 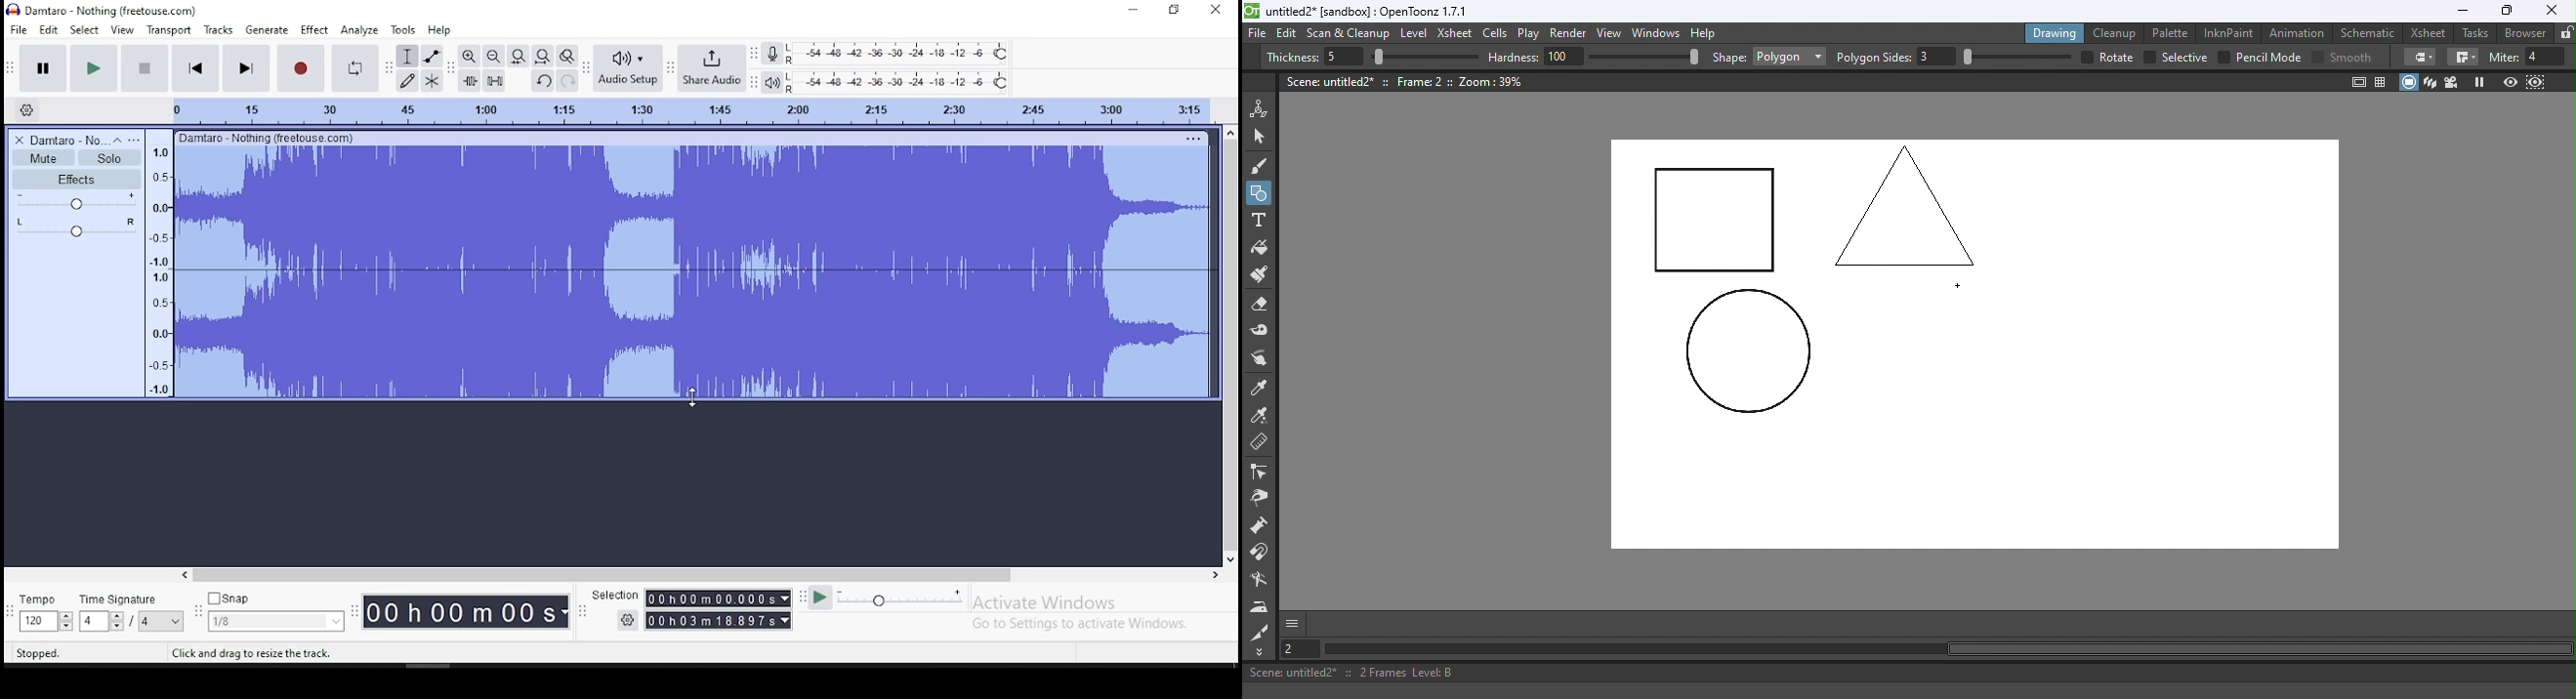 I want to click on Scan & Cleanup, so click(x=1349, y=35).